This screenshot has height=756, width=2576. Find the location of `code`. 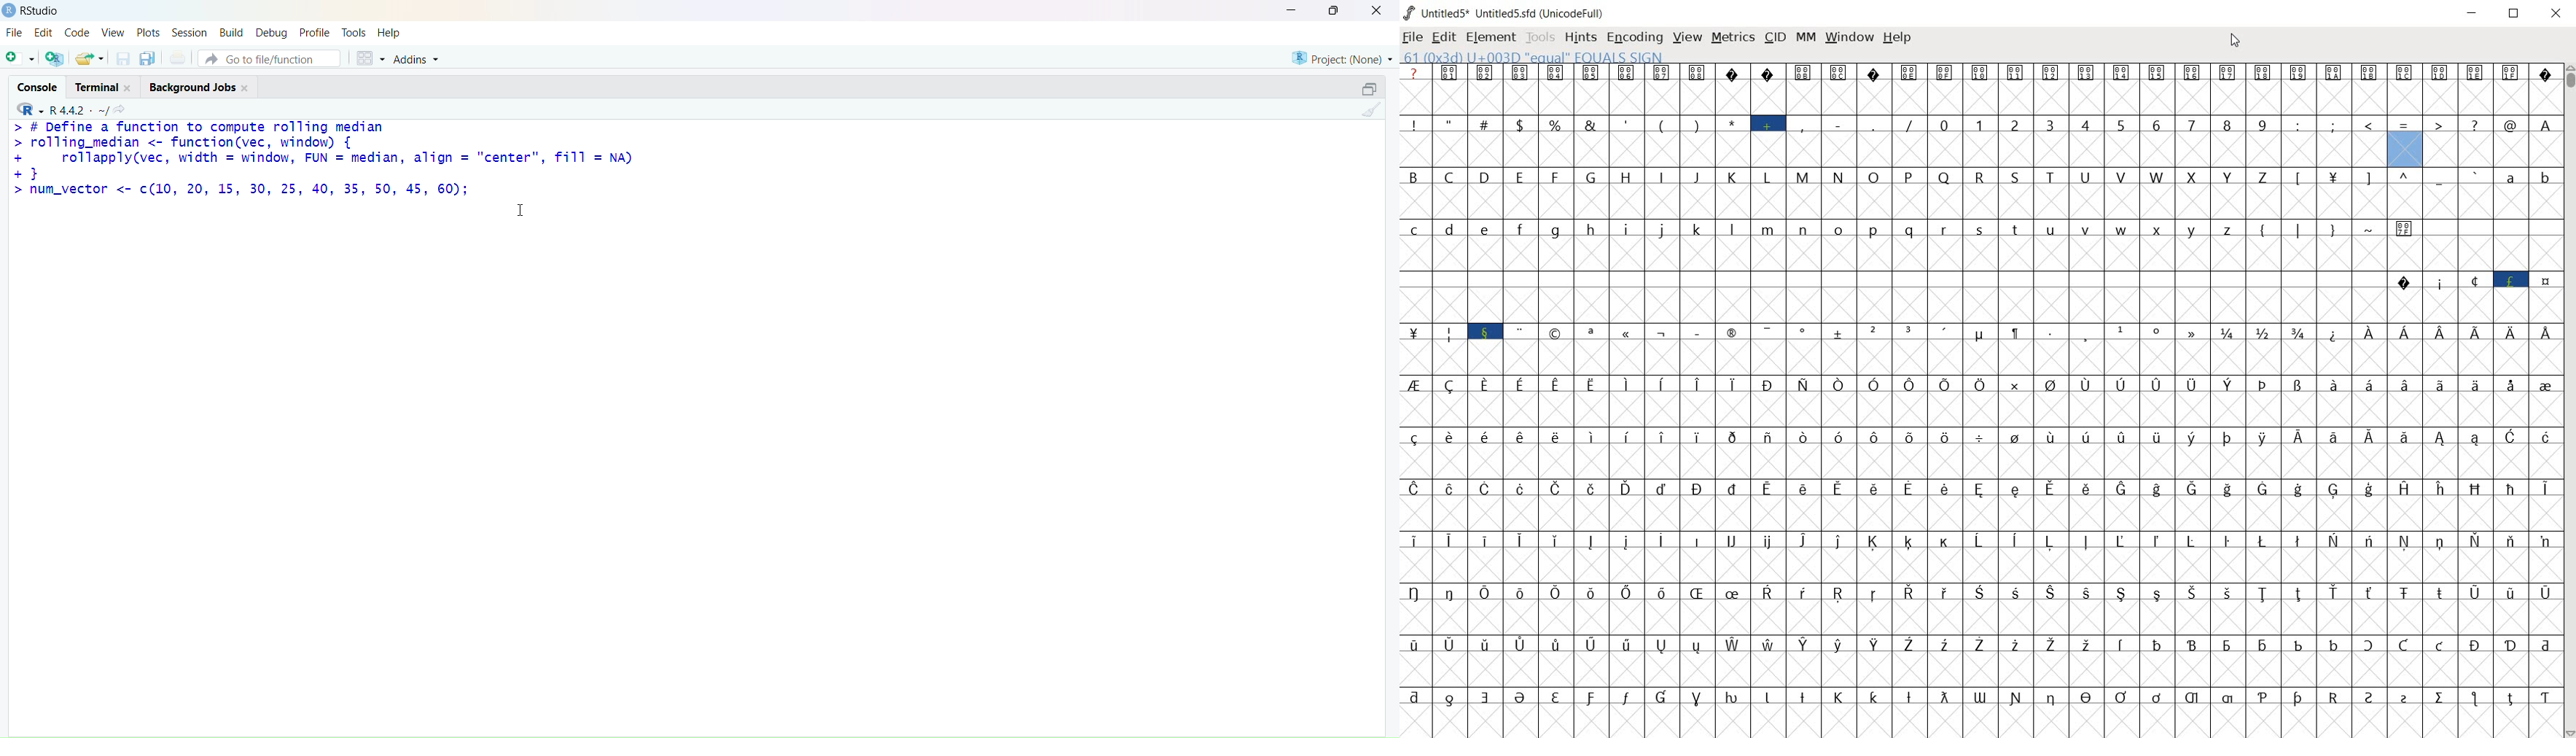

code is located at coordinates (78, 32).